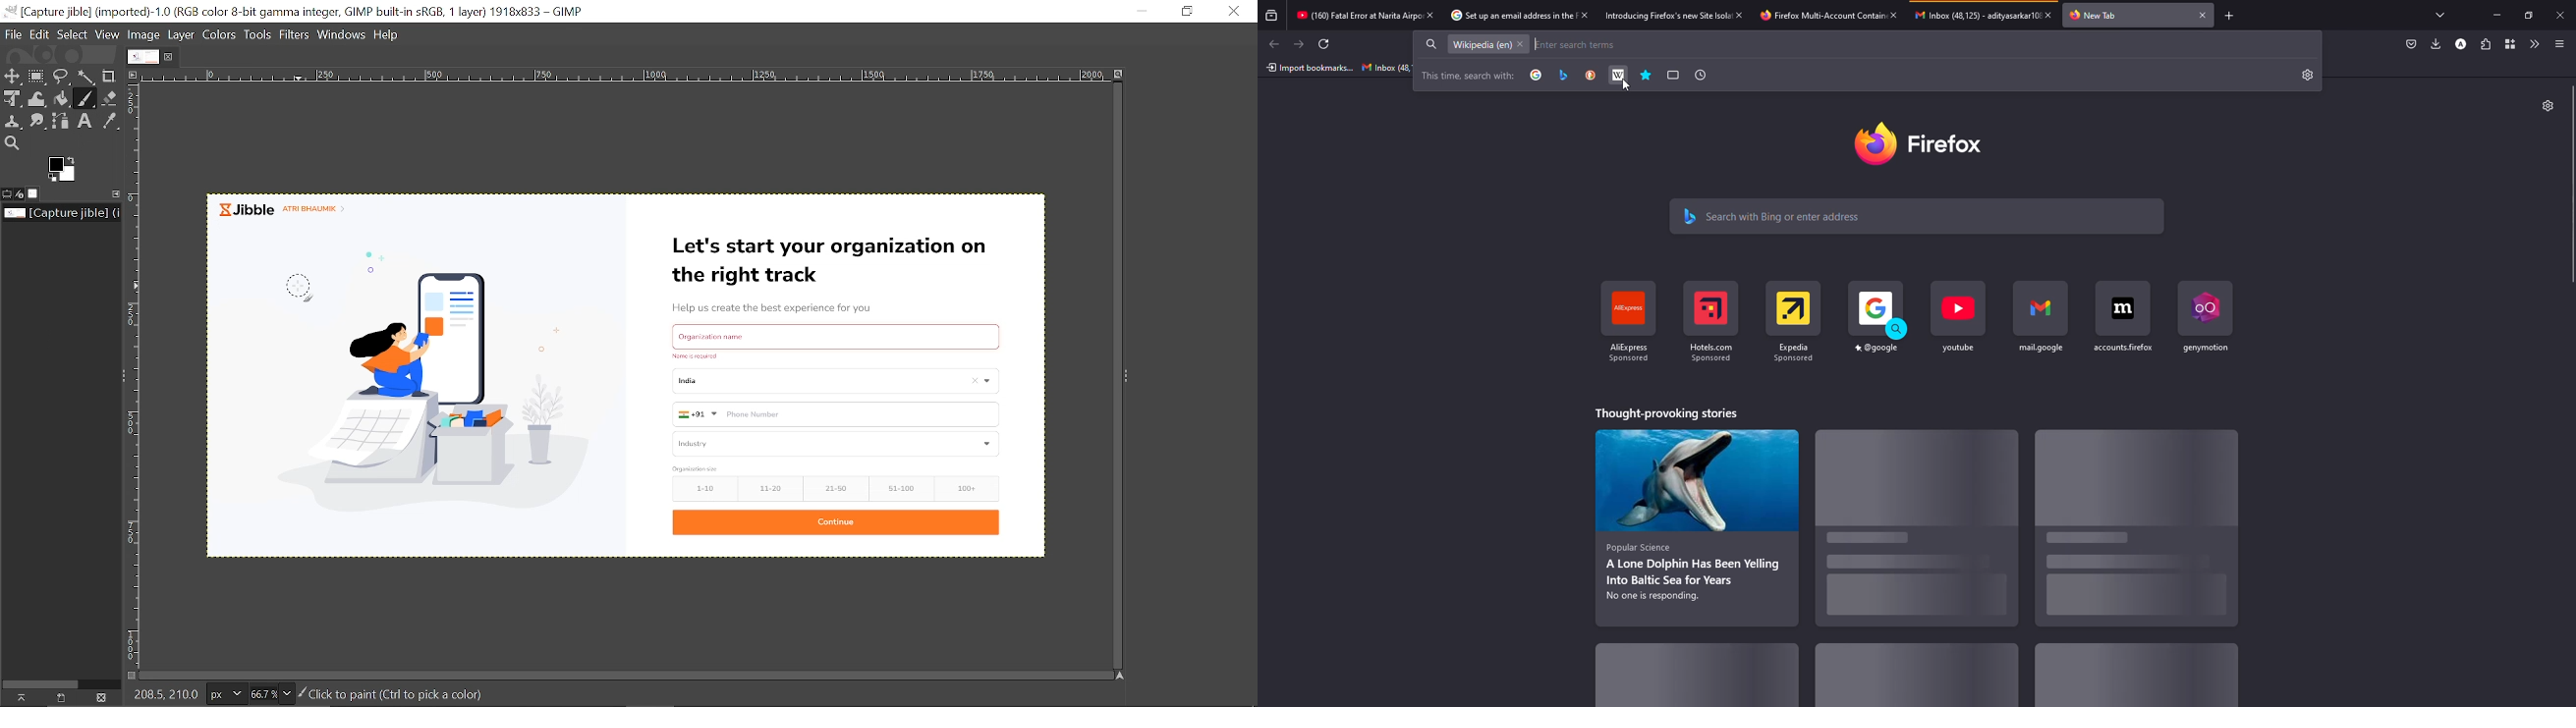 The height and width of the screenshot is (728, 2576). What do you see at coordinates (627, 374) in the screenshot?
I see `Currently opened omage` at bounding box center [627, 374].